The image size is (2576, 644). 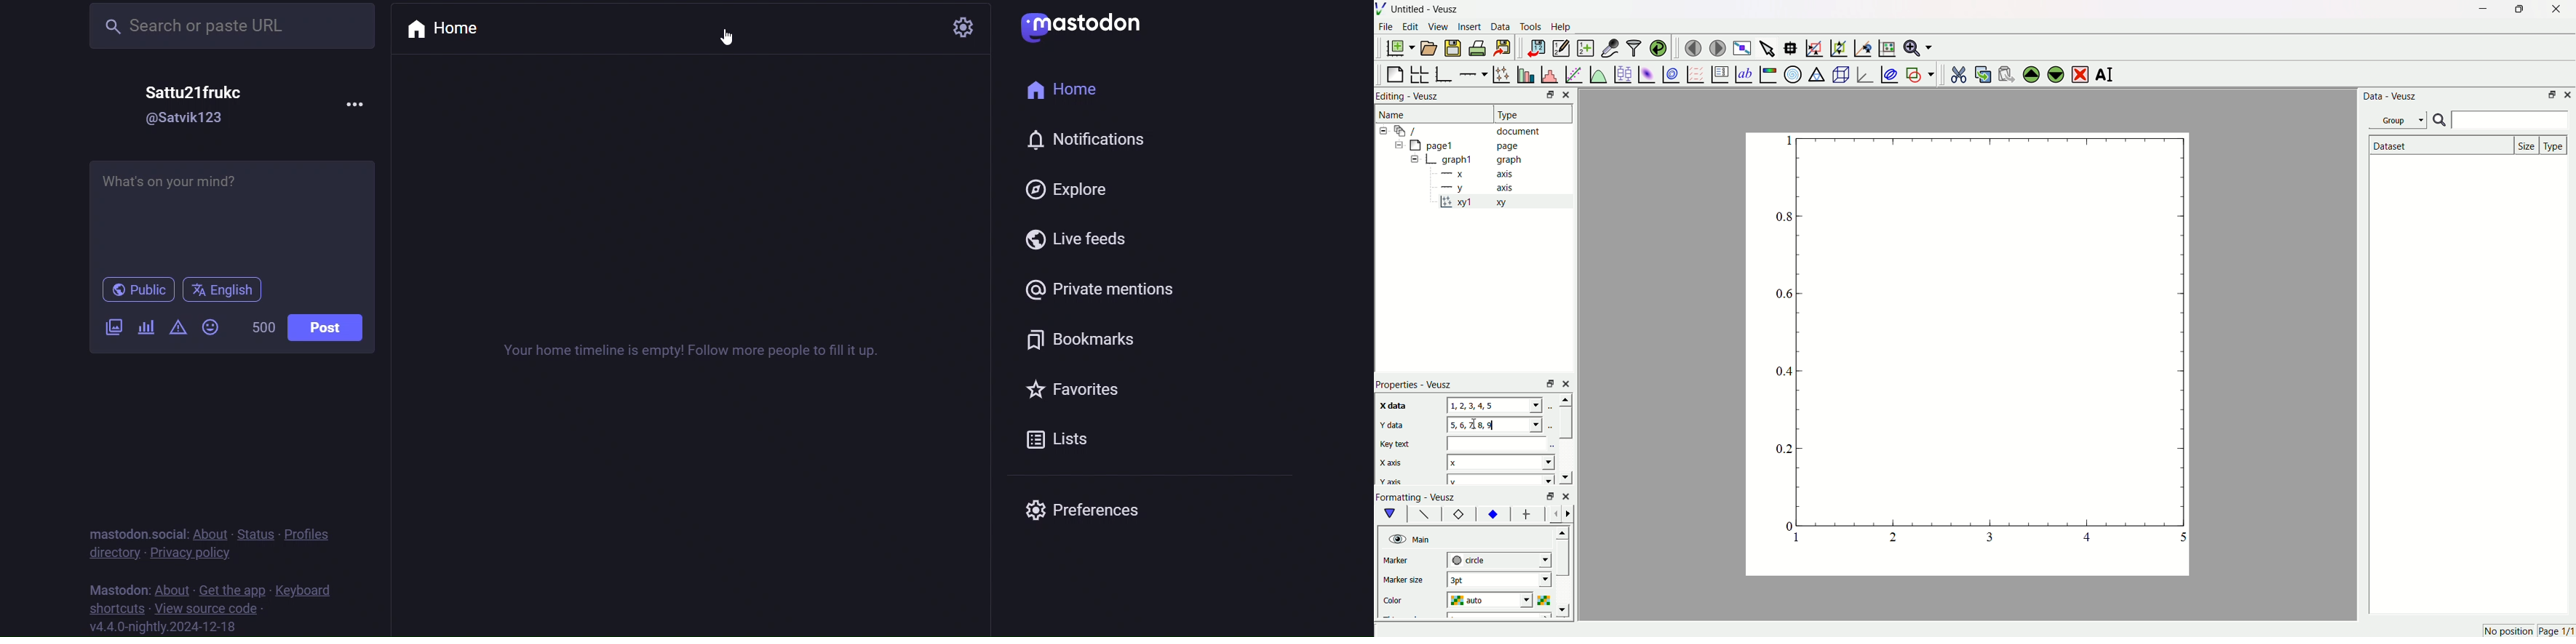 What do you see at coordinates (1406, 581) in the screenshot?
I see `marker size` at bounding box center [1406, 581].